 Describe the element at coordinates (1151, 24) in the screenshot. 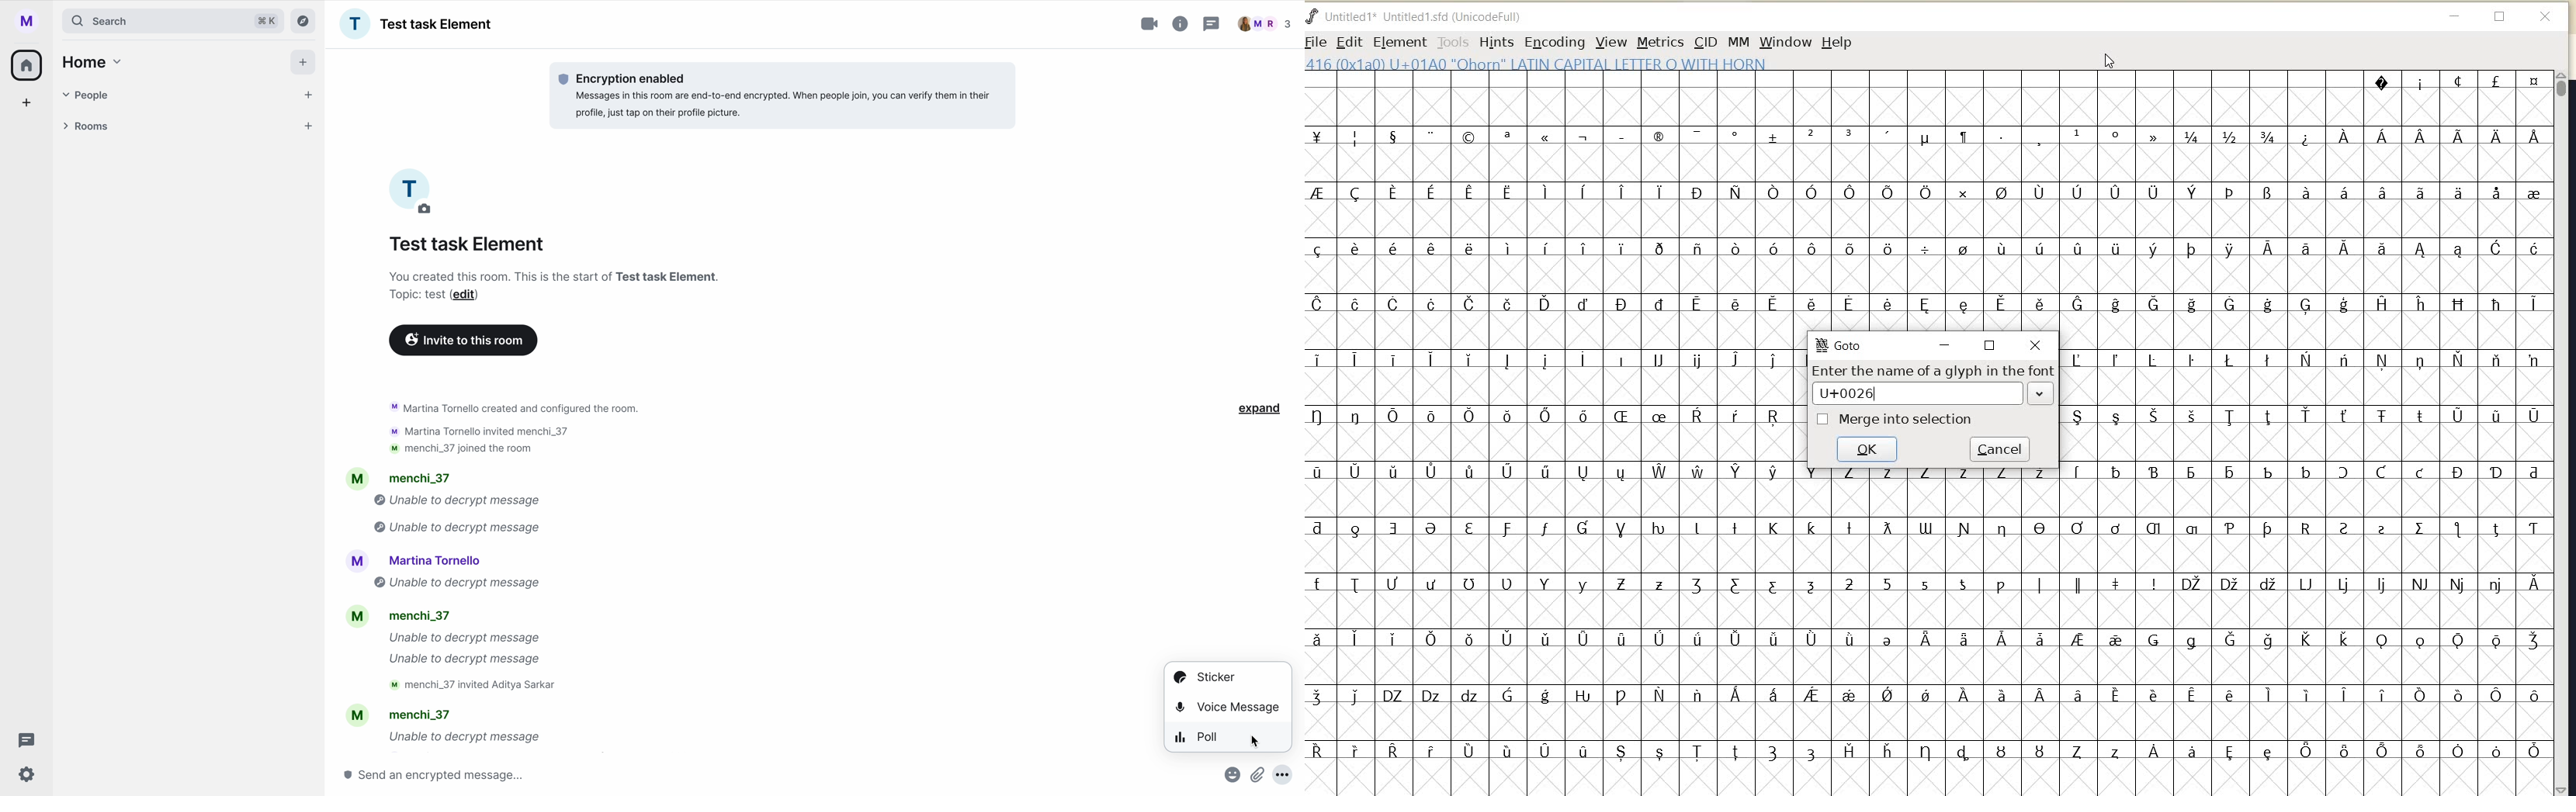

I see `video call` at that location.